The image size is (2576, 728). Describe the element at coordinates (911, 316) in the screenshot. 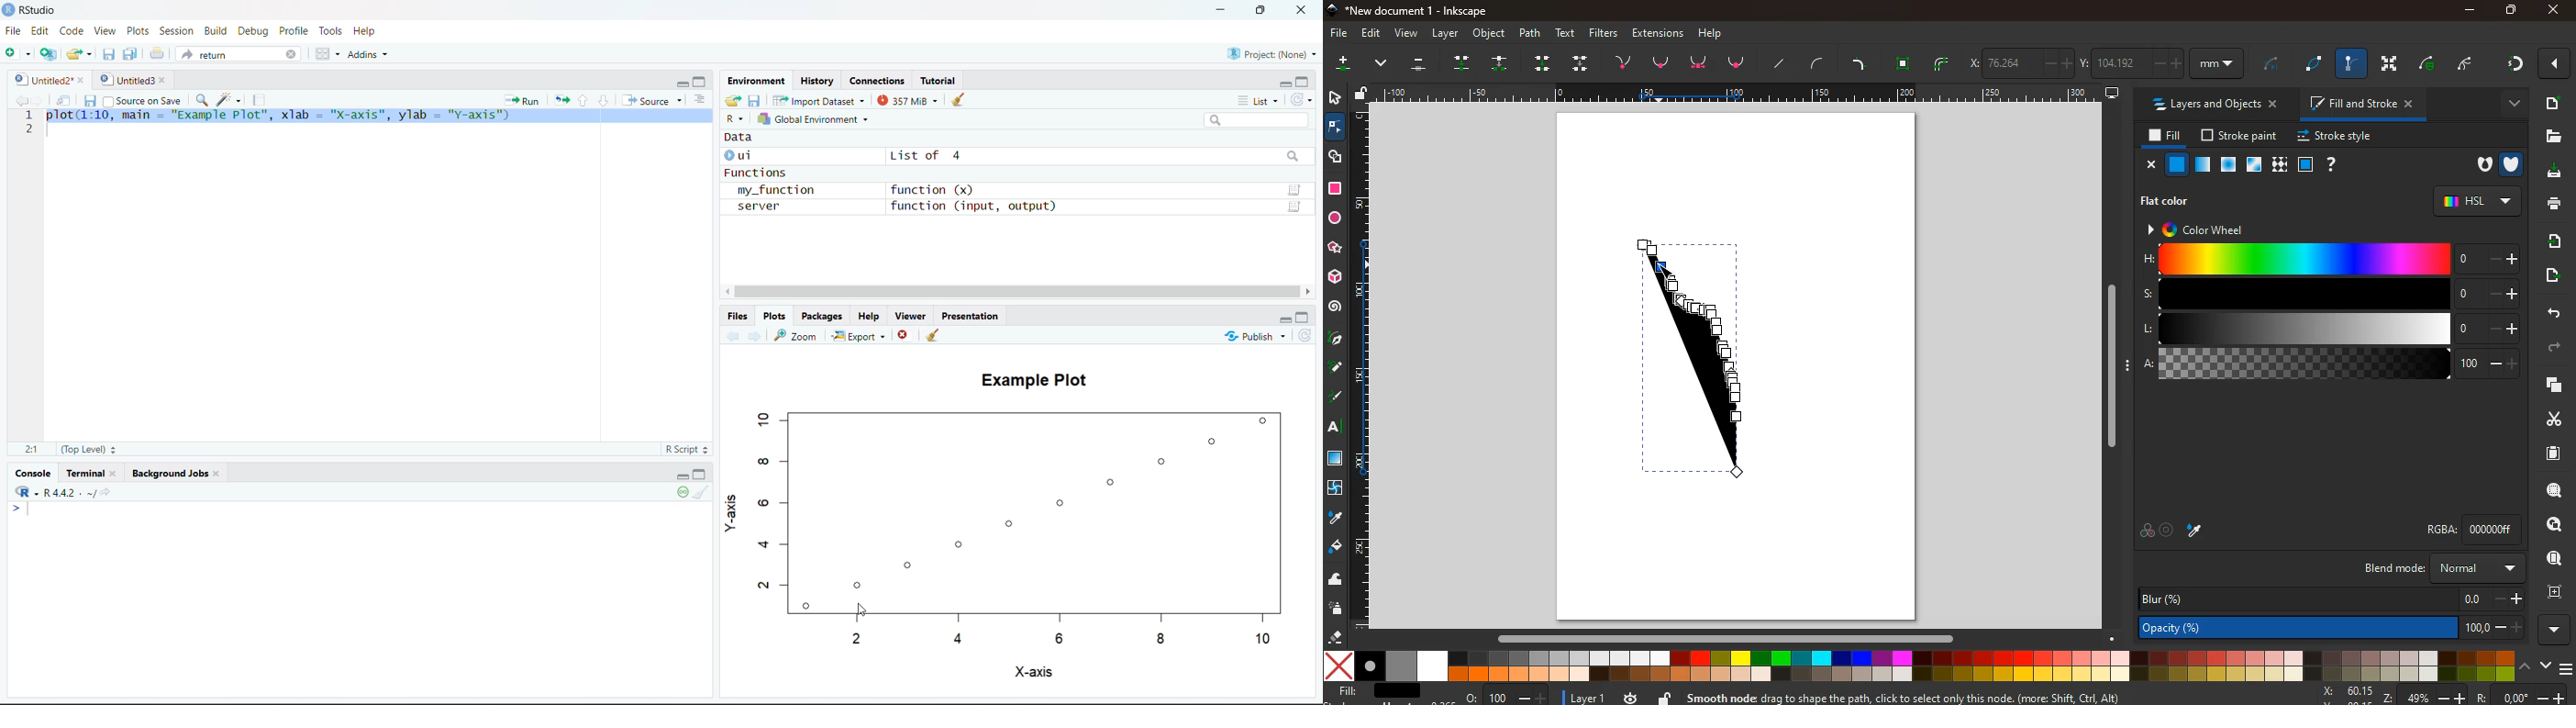

I see `Viewer` at that location.